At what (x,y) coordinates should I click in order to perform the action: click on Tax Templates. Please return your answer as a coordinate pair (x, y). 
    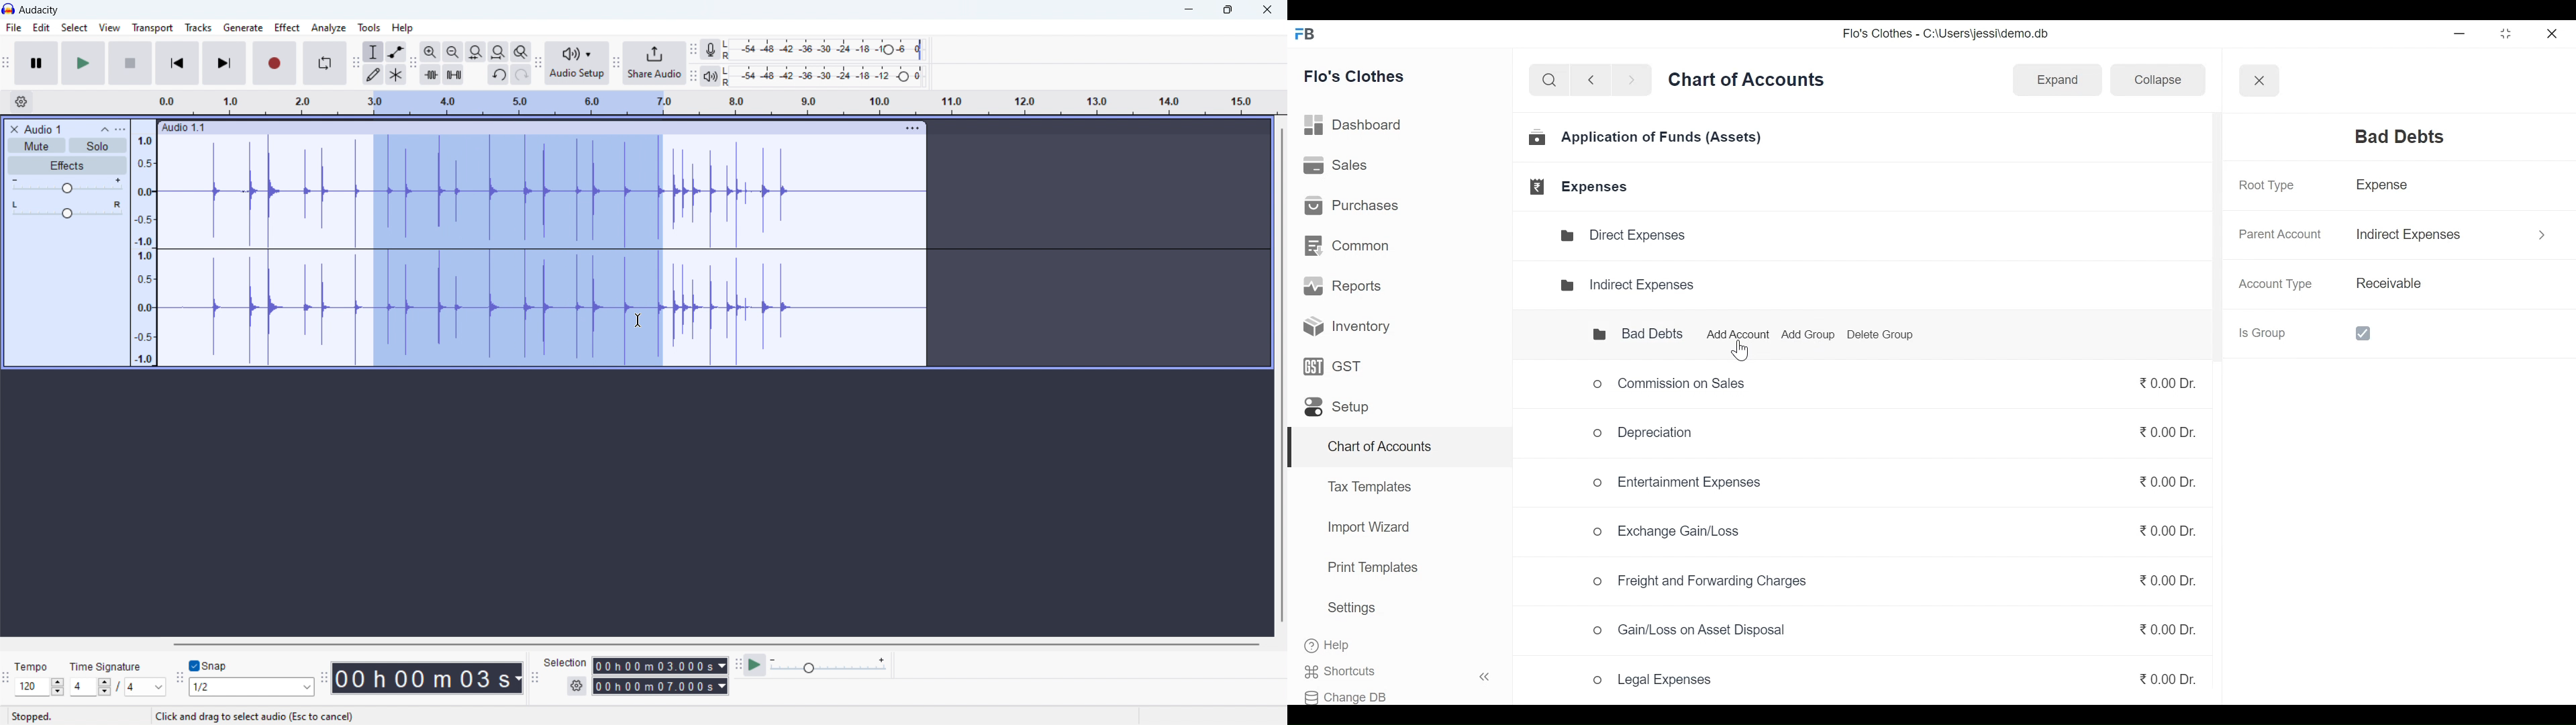
    Looking at the image, I should click on (1369, 486).